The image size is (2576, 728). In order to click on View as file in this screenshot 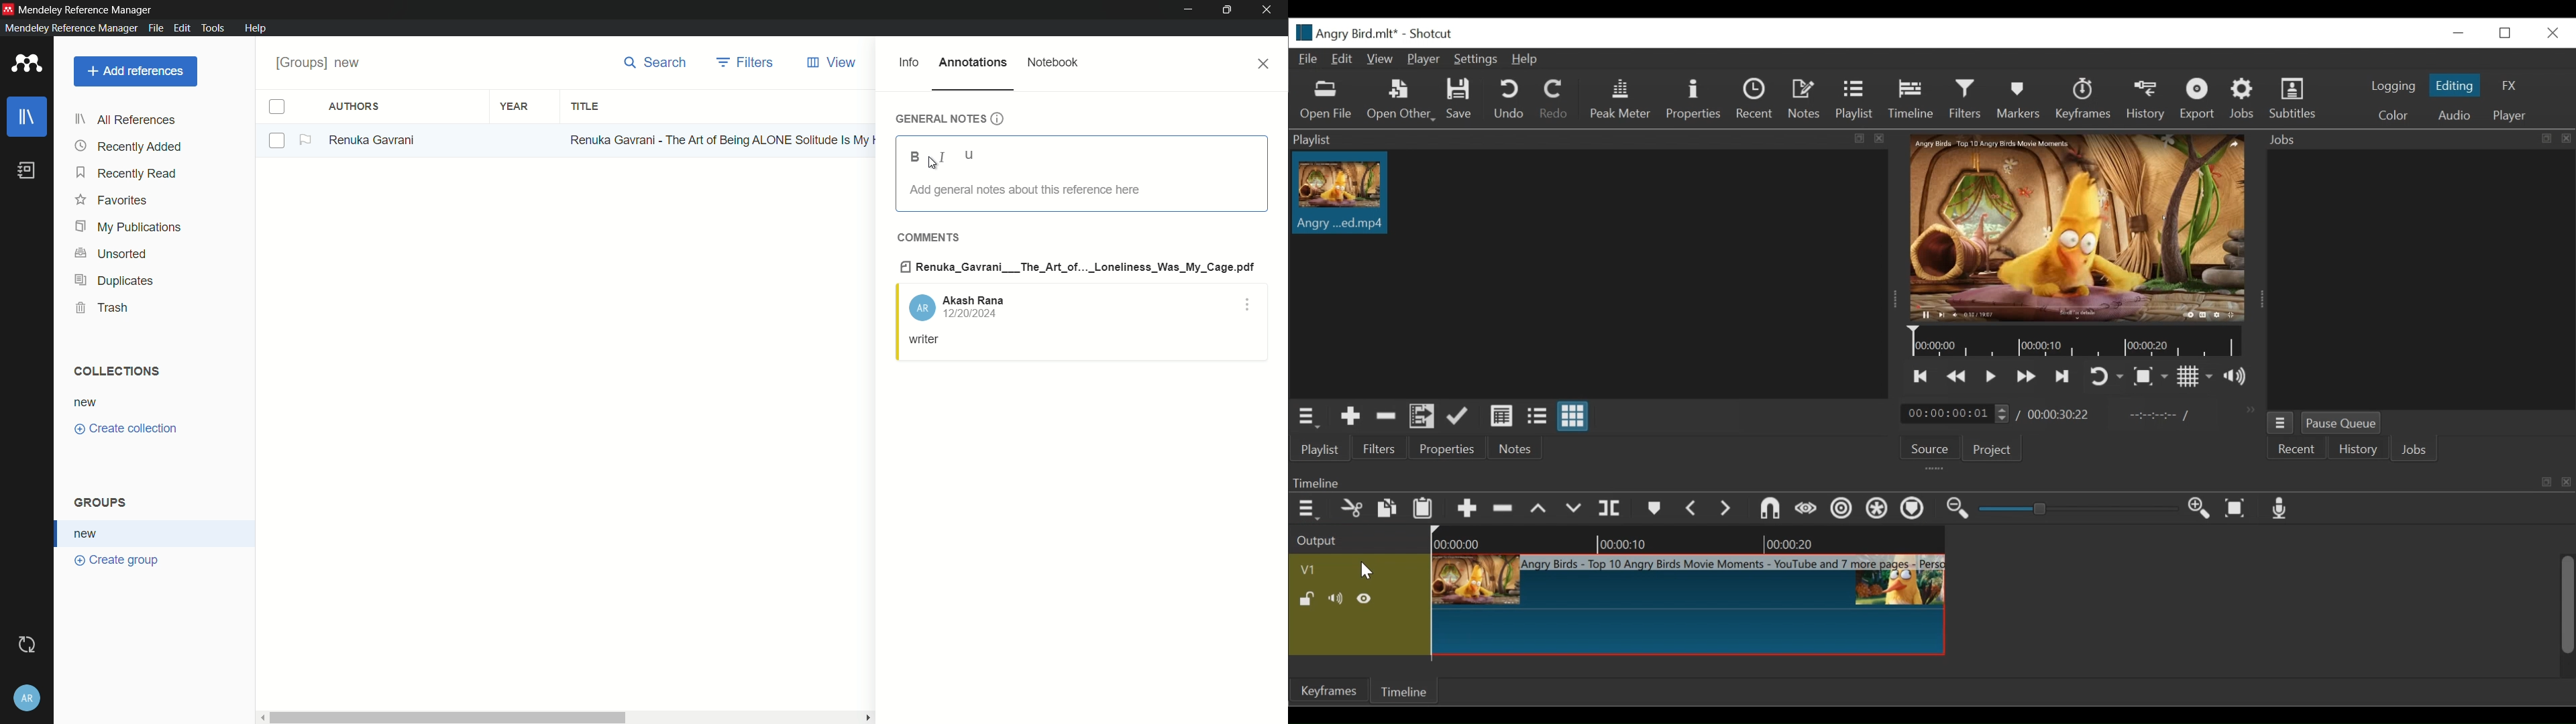, I will do `click(1537, 416)`.